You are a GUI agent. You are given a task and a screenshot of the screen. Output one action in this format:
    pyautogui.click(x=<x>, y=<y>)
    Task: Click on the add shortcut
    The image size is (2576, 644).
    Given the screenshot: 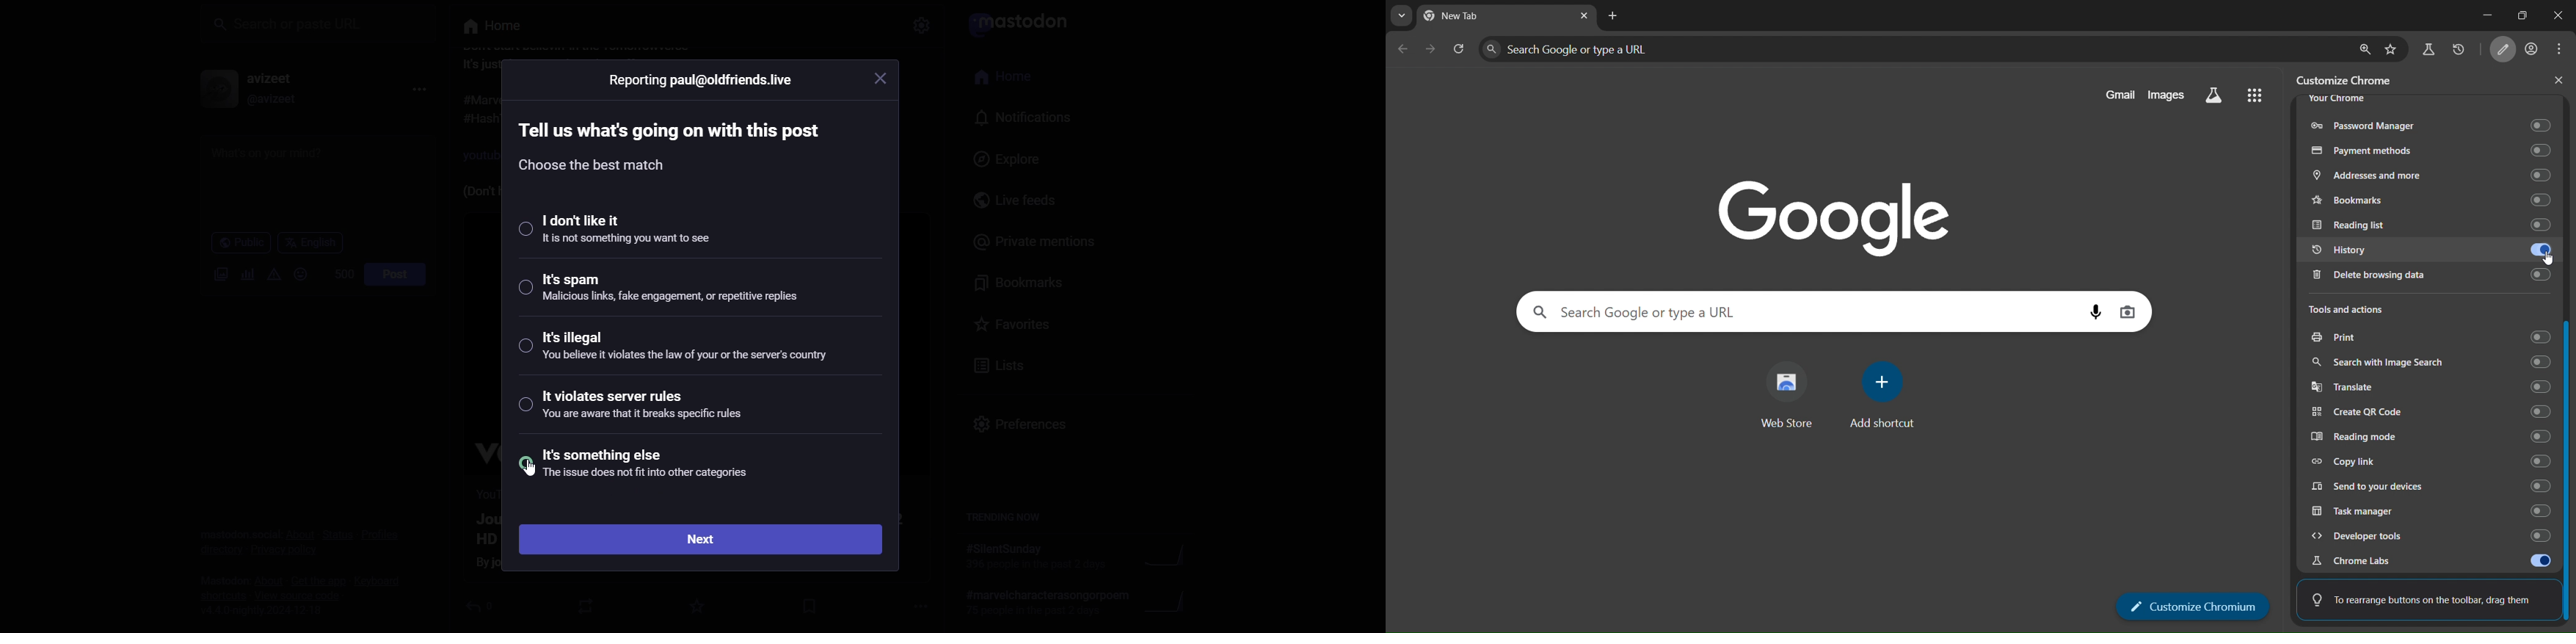 What is the action you would take?
    pyautogui.click(x=1885, y=395)
    